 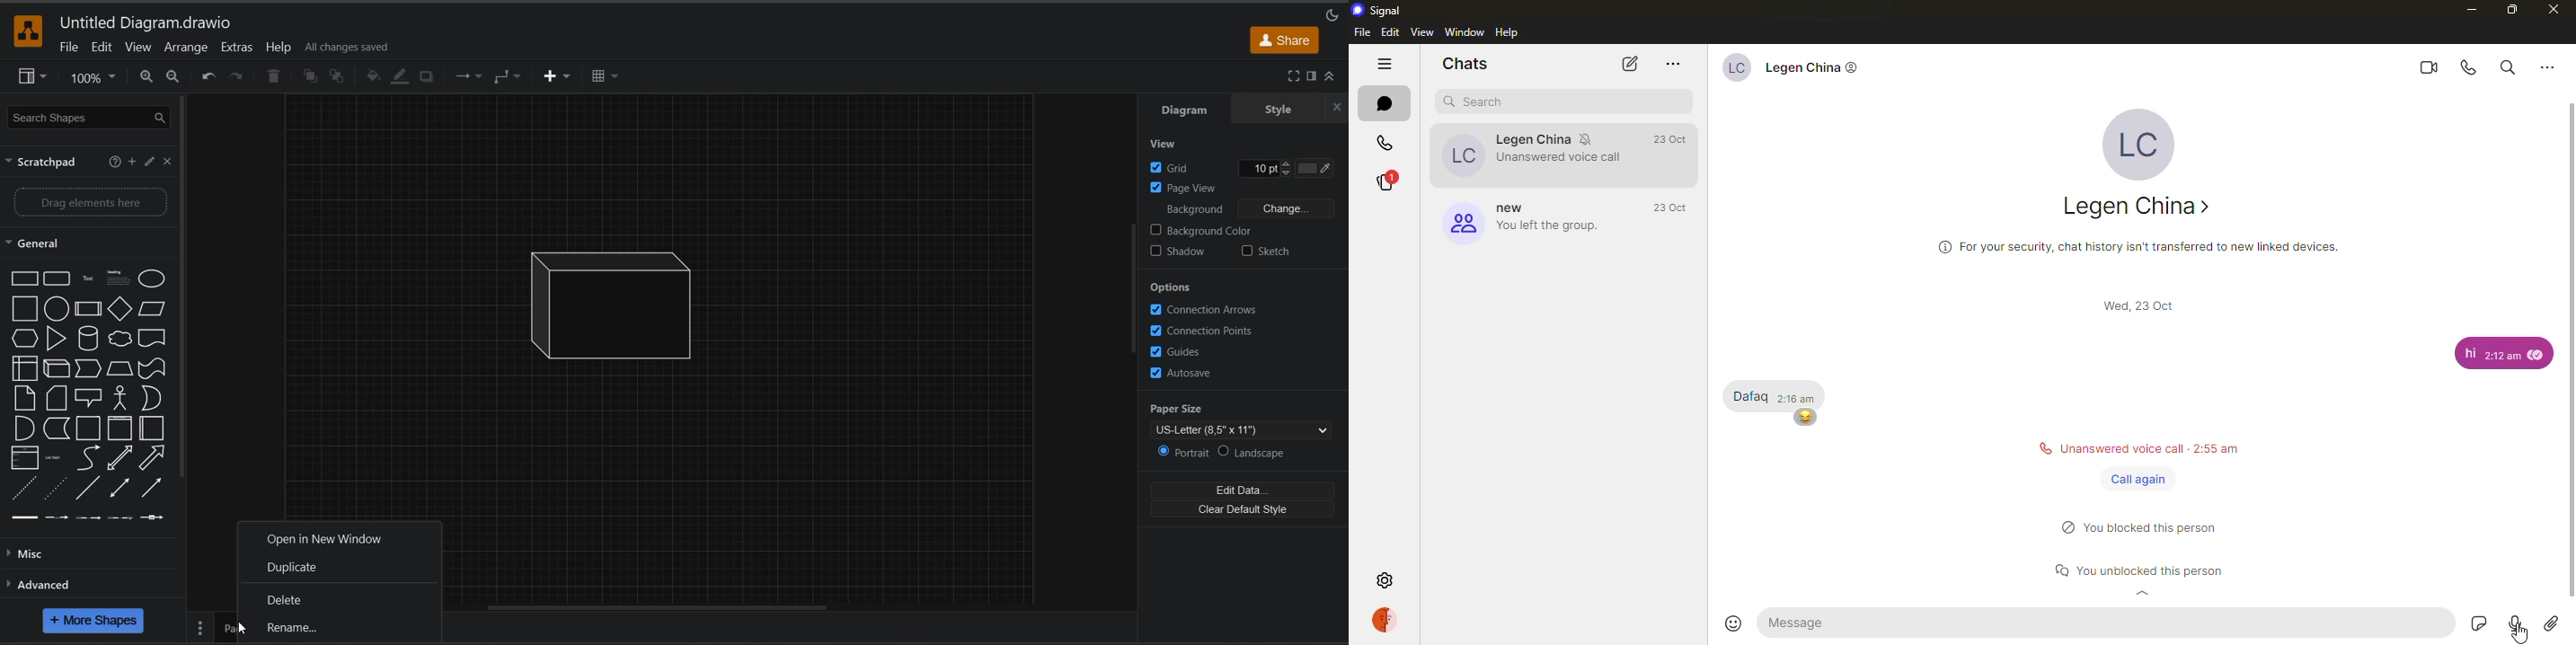 I want to click on pages, so click(x=204, y=627).